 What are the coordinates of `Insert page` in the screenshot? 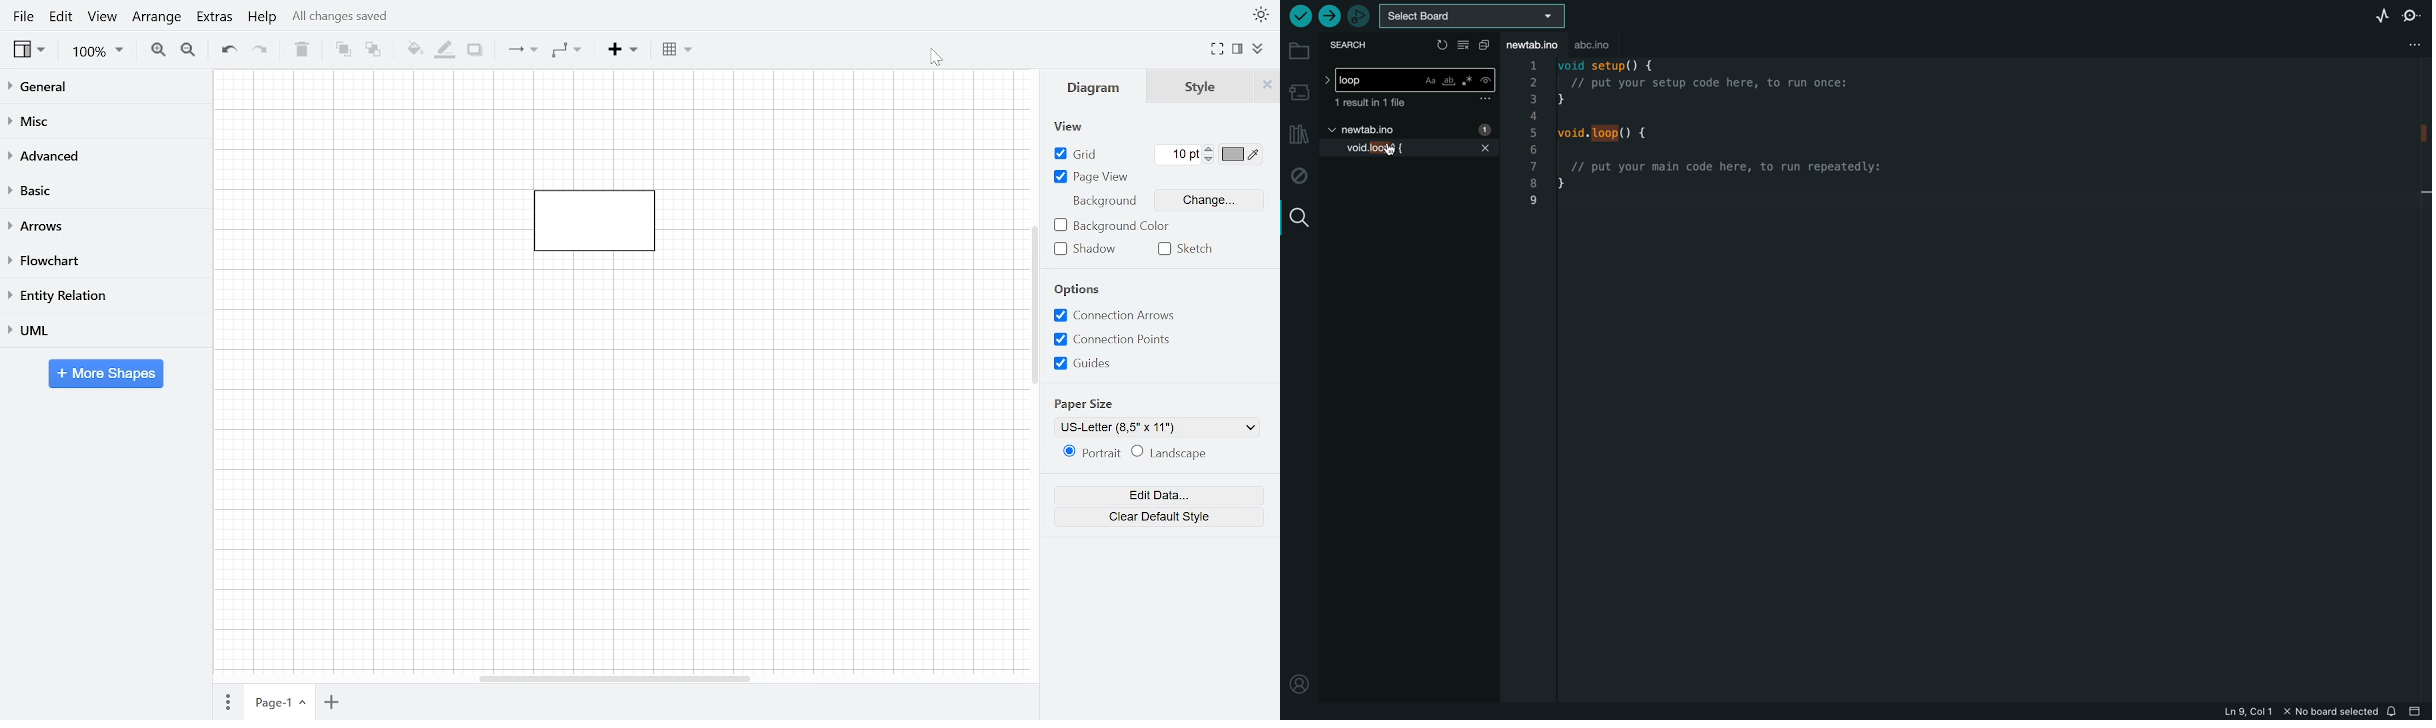 It's located at (332, 703).